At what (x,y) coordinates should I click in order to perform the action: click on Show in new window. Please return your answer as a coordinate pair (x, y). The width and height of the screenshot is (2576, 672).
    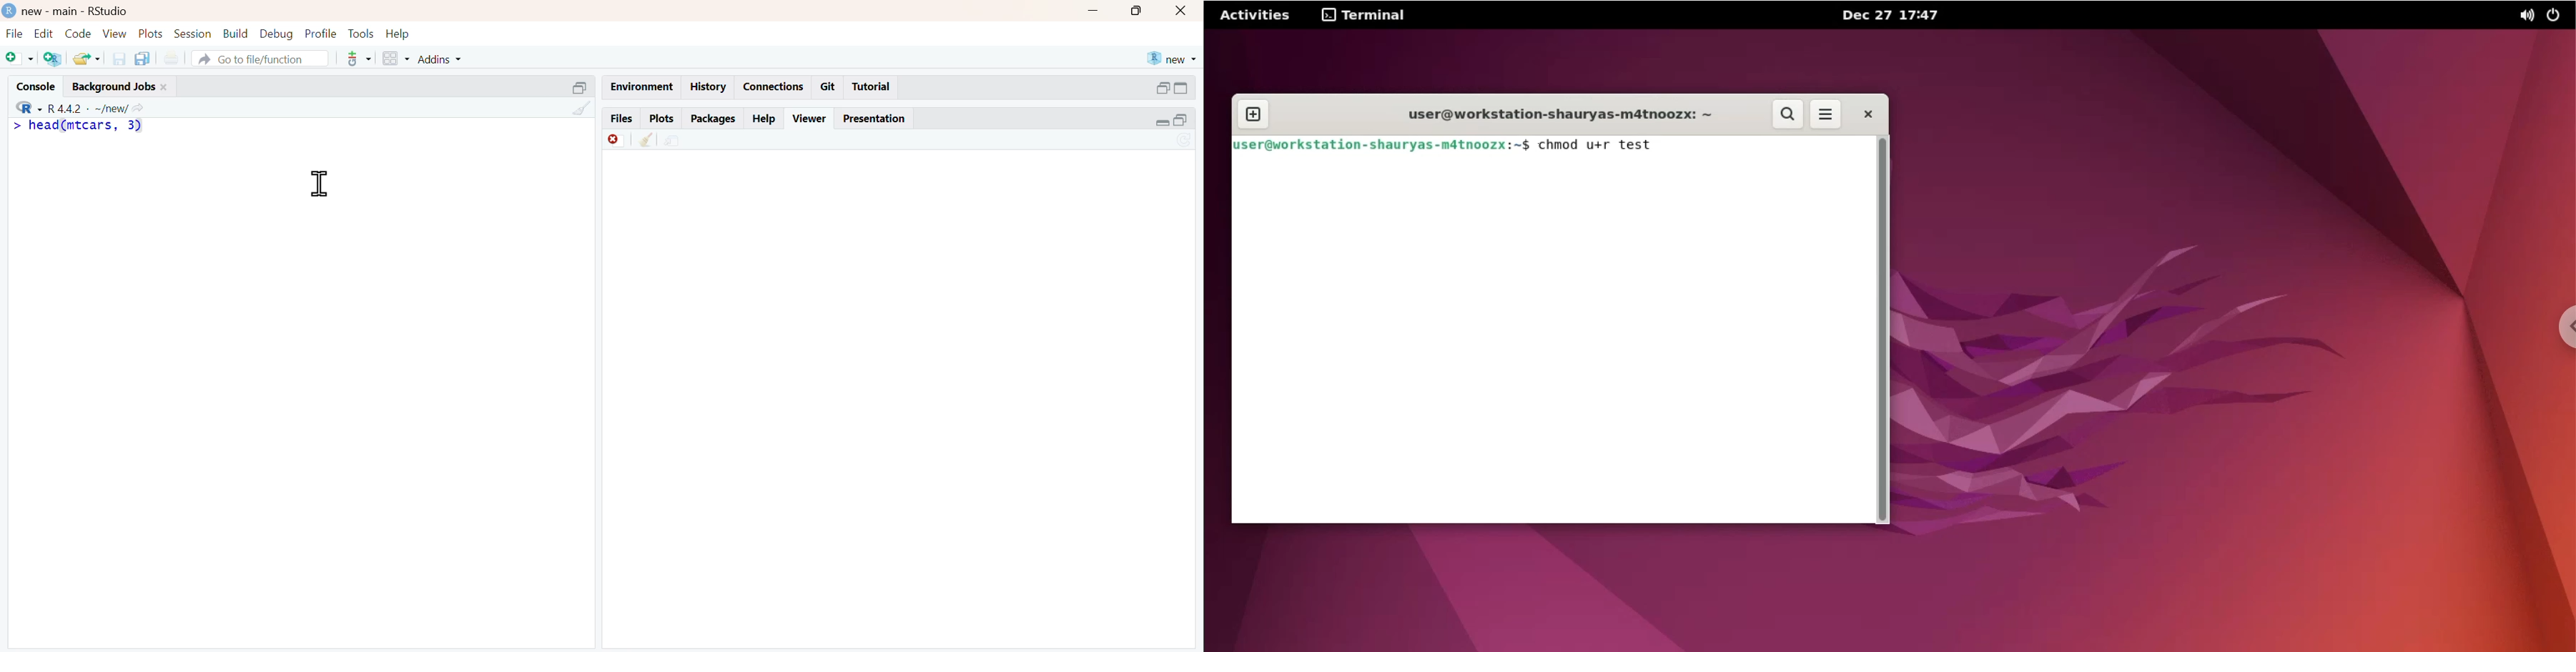
    Looking at the image, I should click on (672, 139).